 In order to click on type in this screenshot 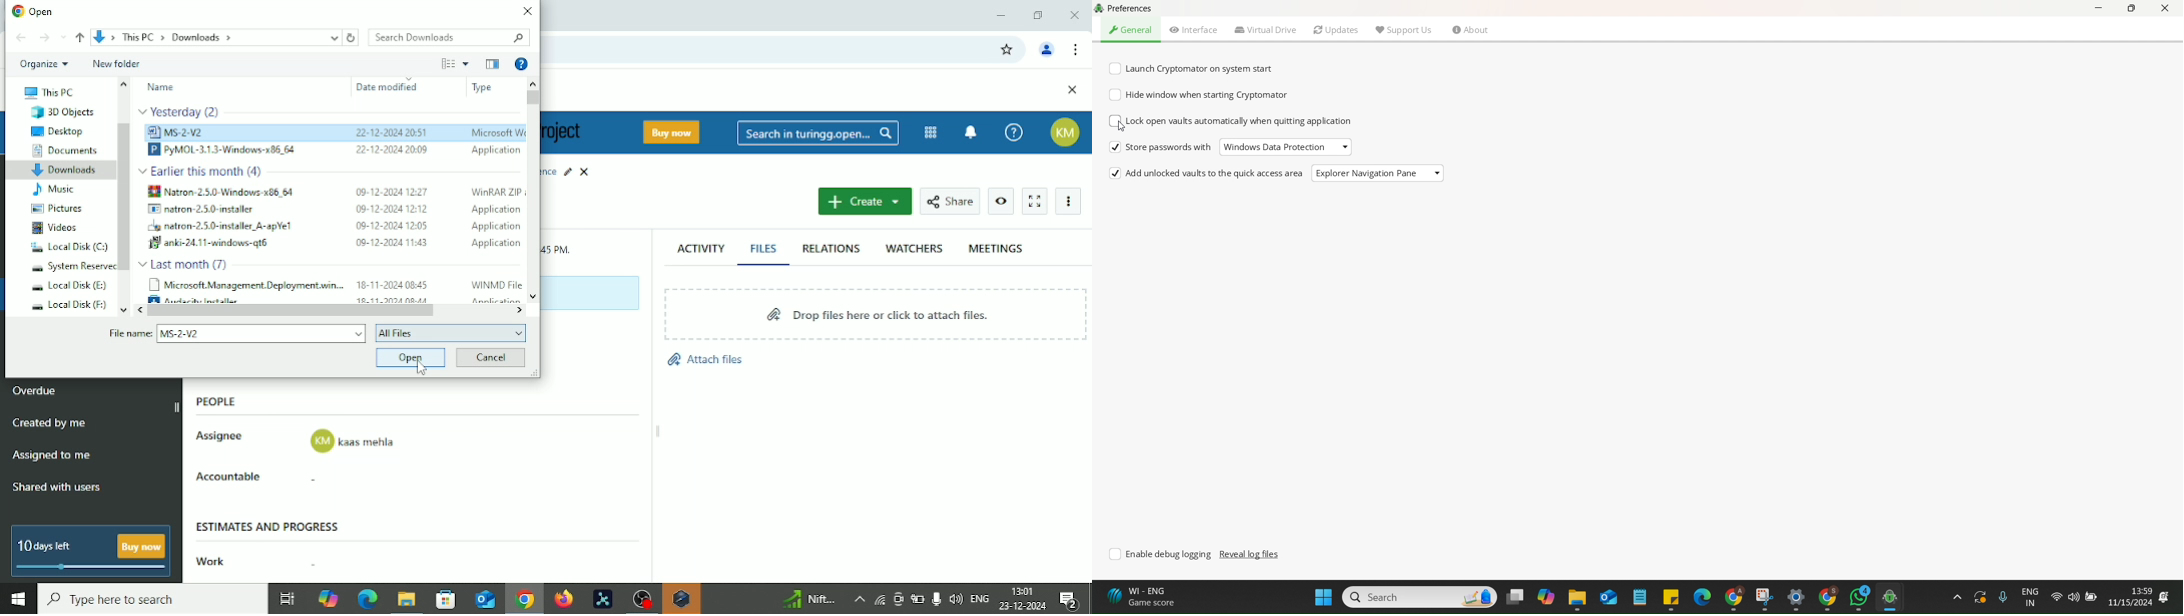, I will do `click(483, 89)`.